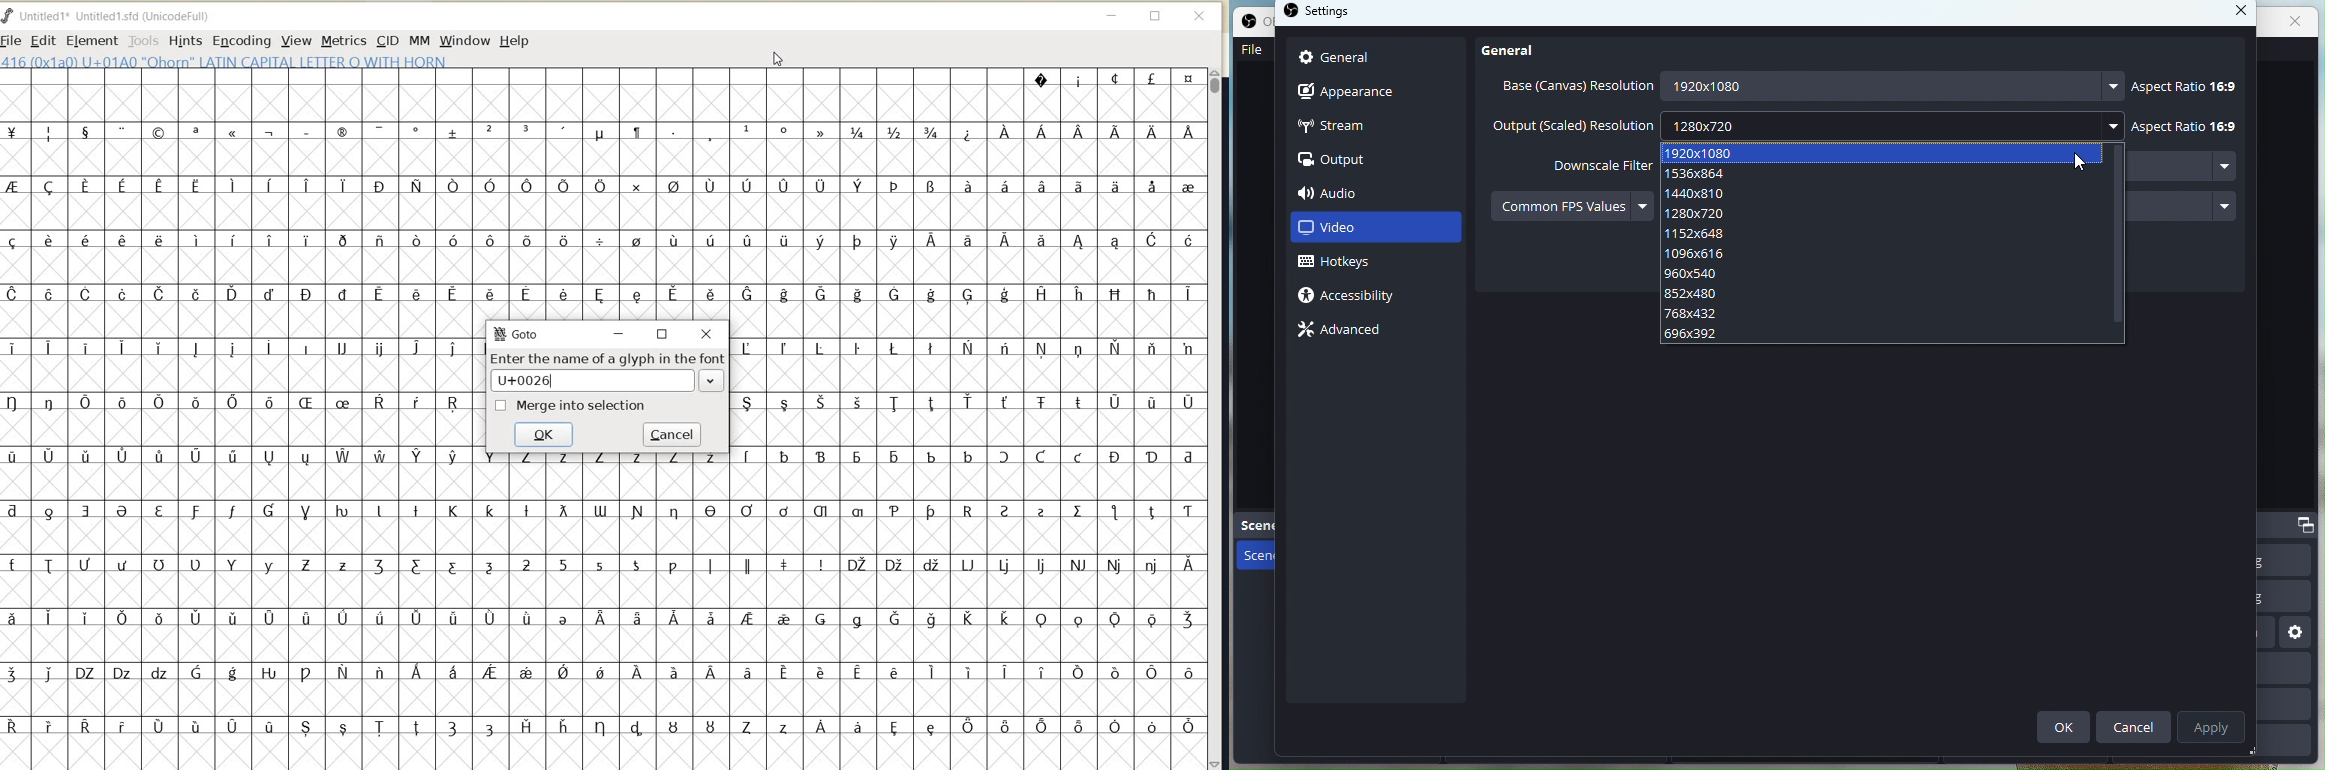 The image size is (2352, 784). What do you see at coordinates (1879, 336) in the screenshot?
I see `696x392` at bounding box center [1879, 336].